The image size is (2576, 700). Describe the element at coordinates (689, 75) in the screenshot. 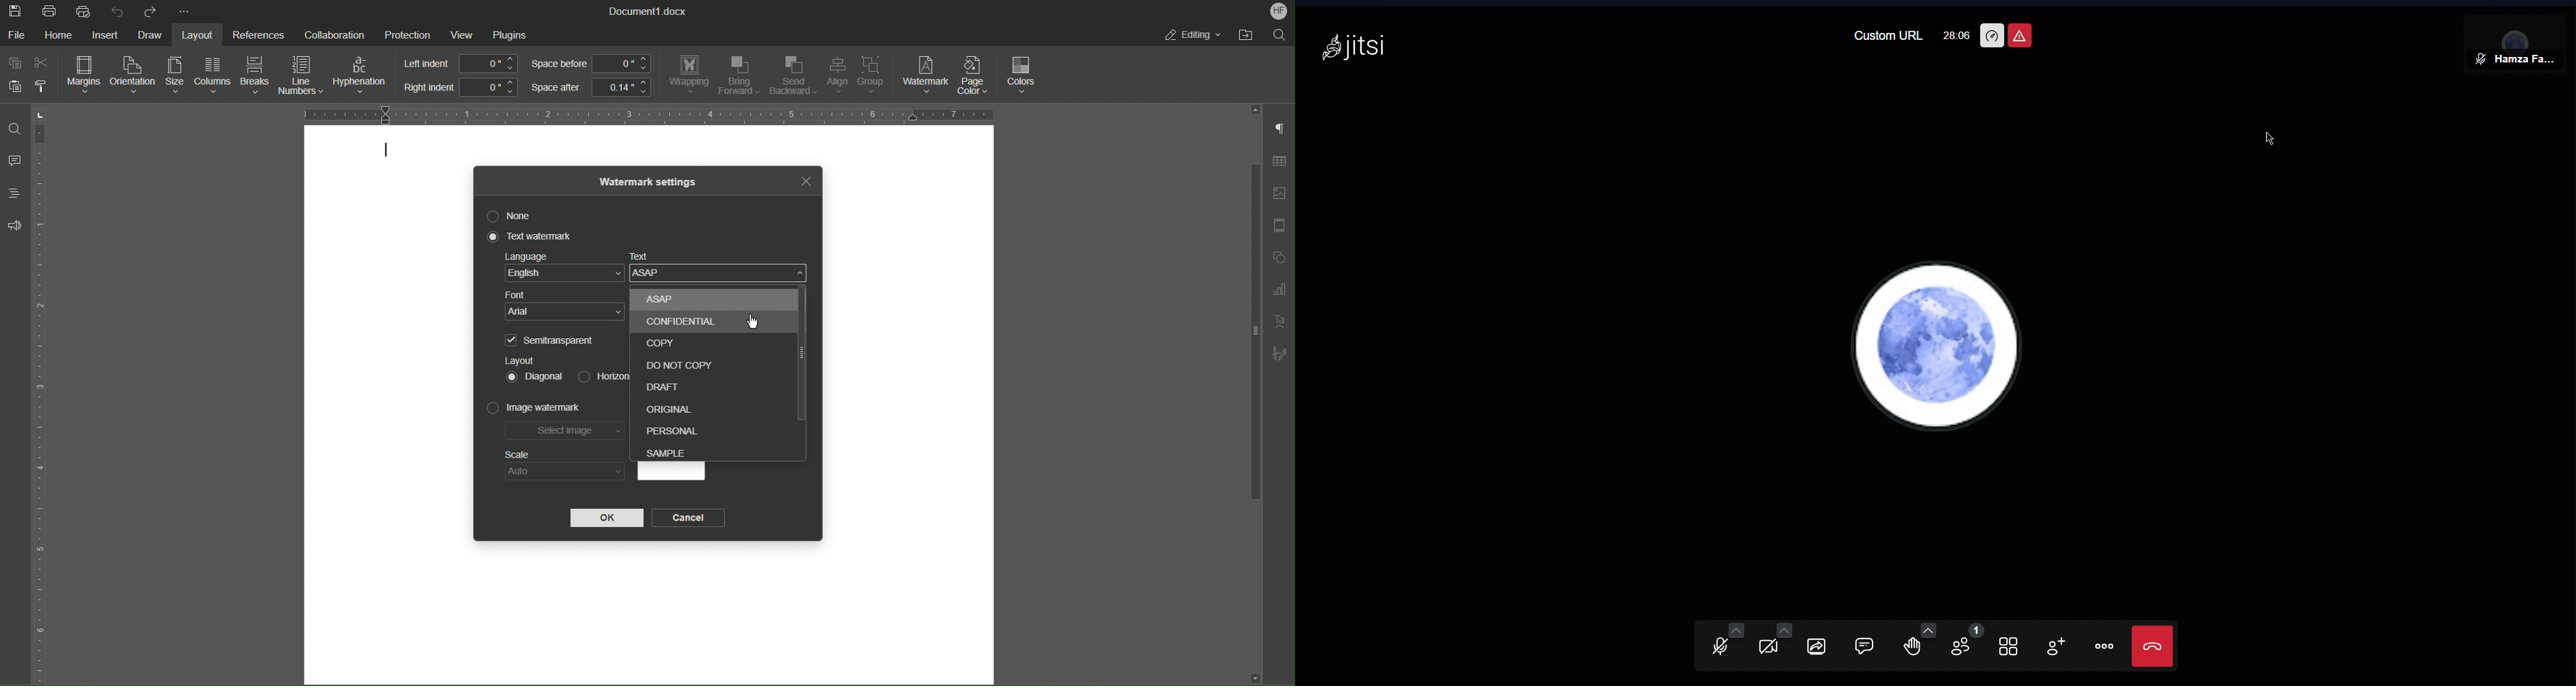

I see `Wrapping` at that location.